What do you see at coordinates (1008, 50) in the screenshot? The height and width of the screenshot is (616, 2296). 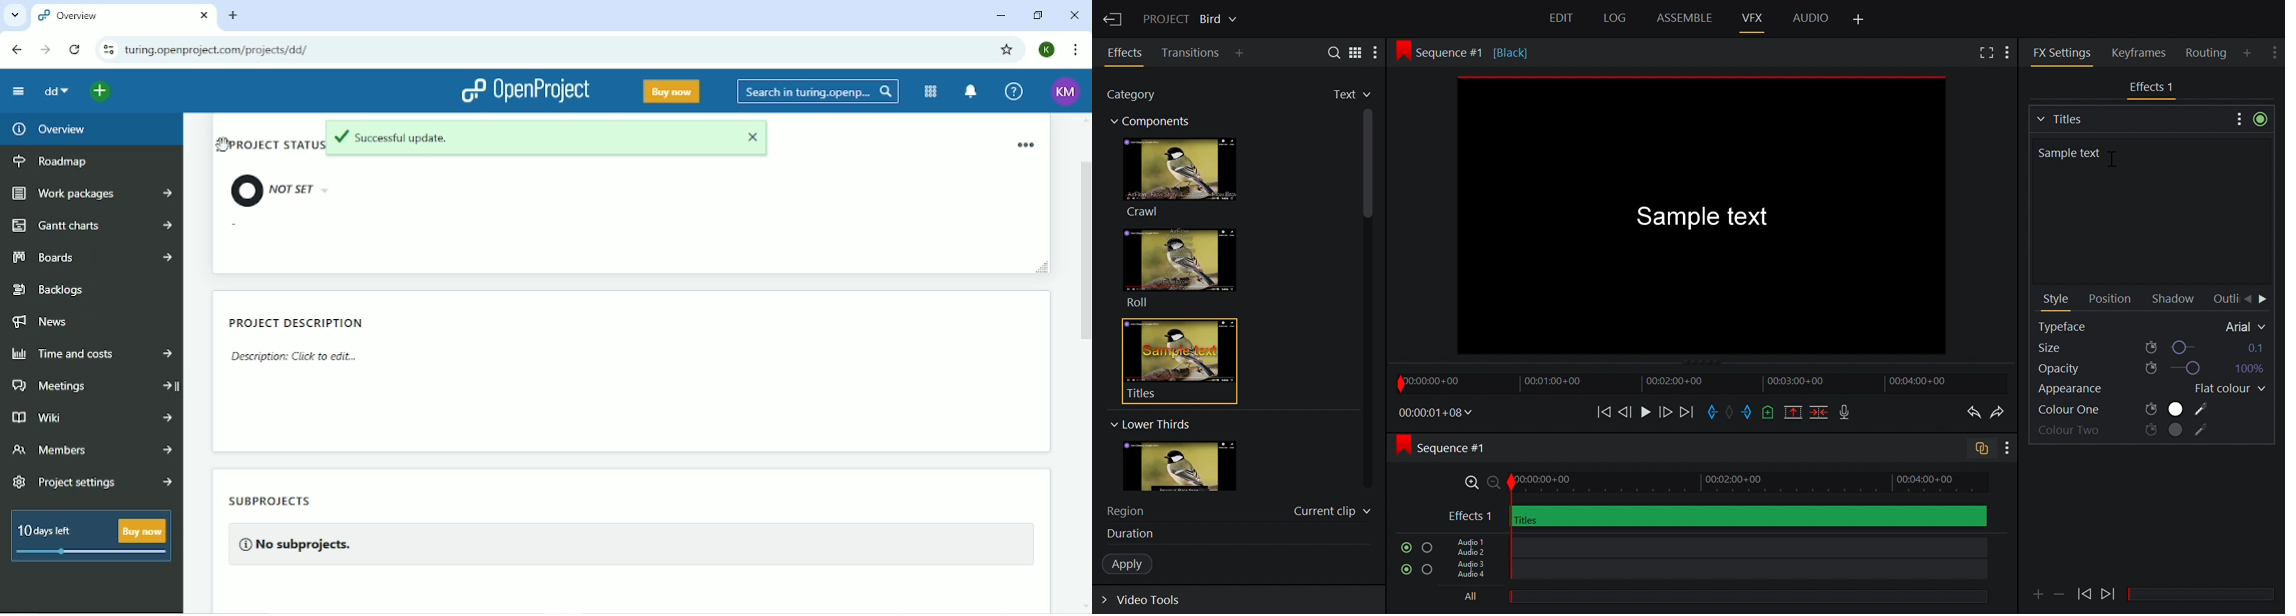 I see `Bookmark this tab` at bounding box center [1008, 50].